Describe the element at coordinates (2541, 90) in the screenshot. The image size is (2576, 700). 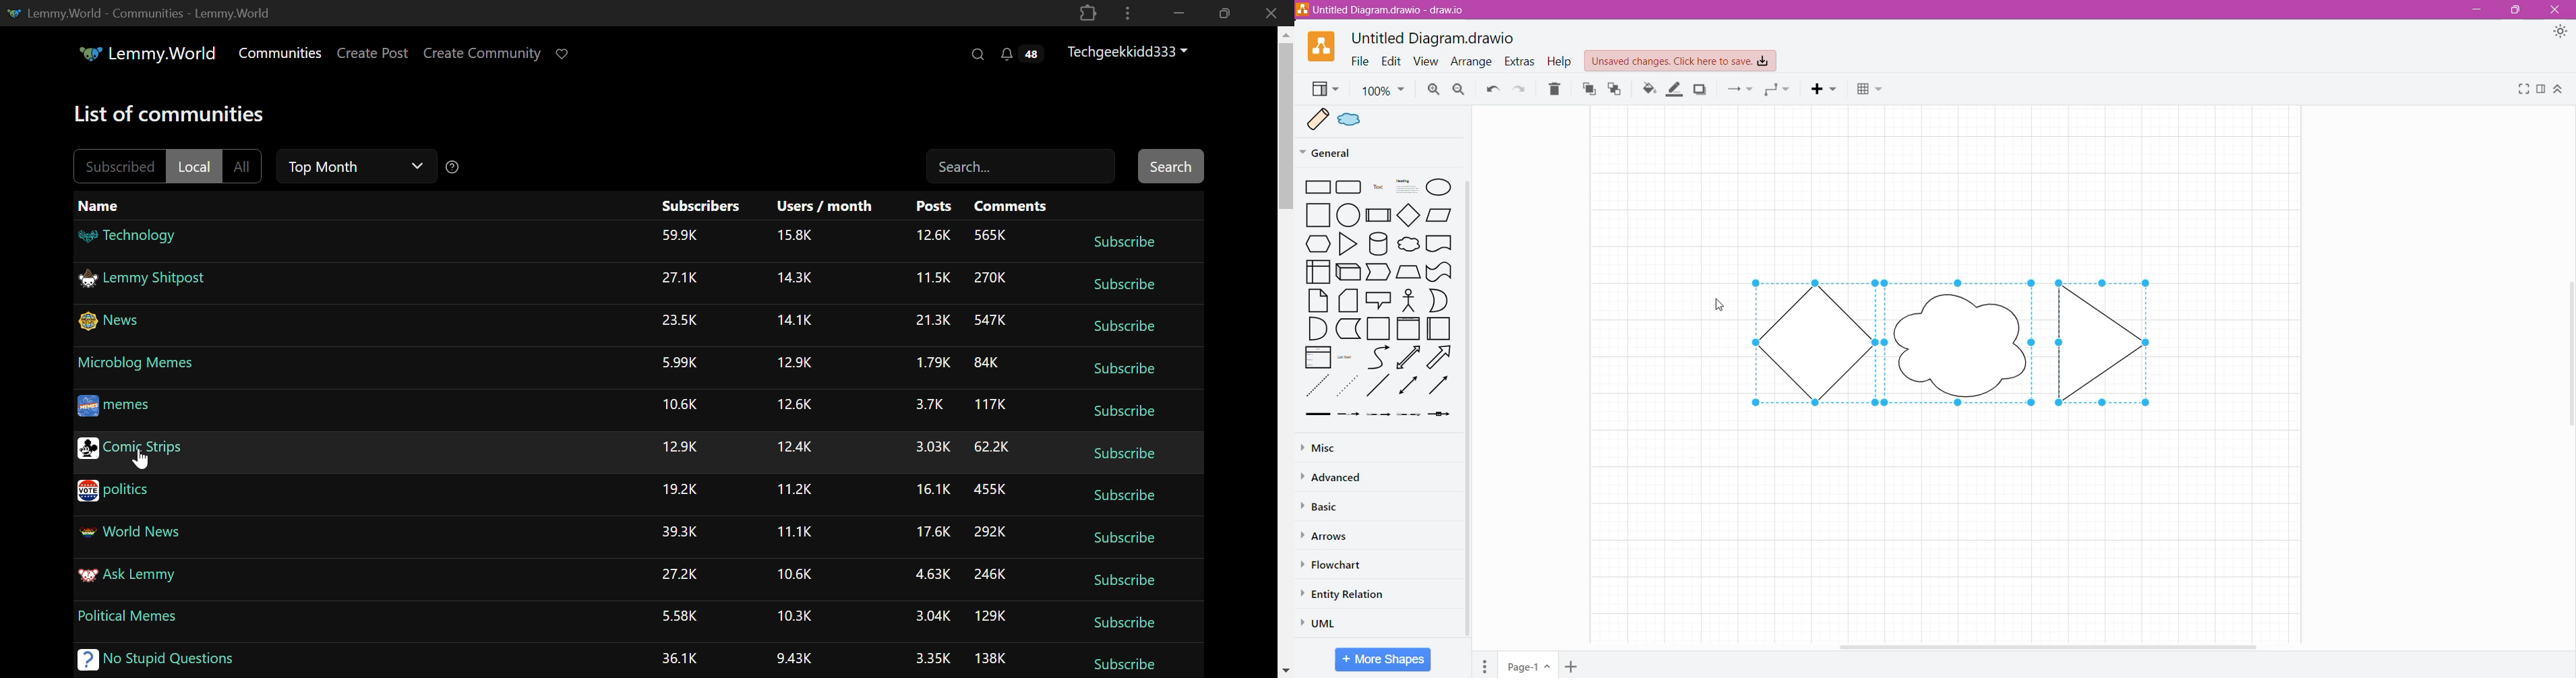
I see `Format` at that location.